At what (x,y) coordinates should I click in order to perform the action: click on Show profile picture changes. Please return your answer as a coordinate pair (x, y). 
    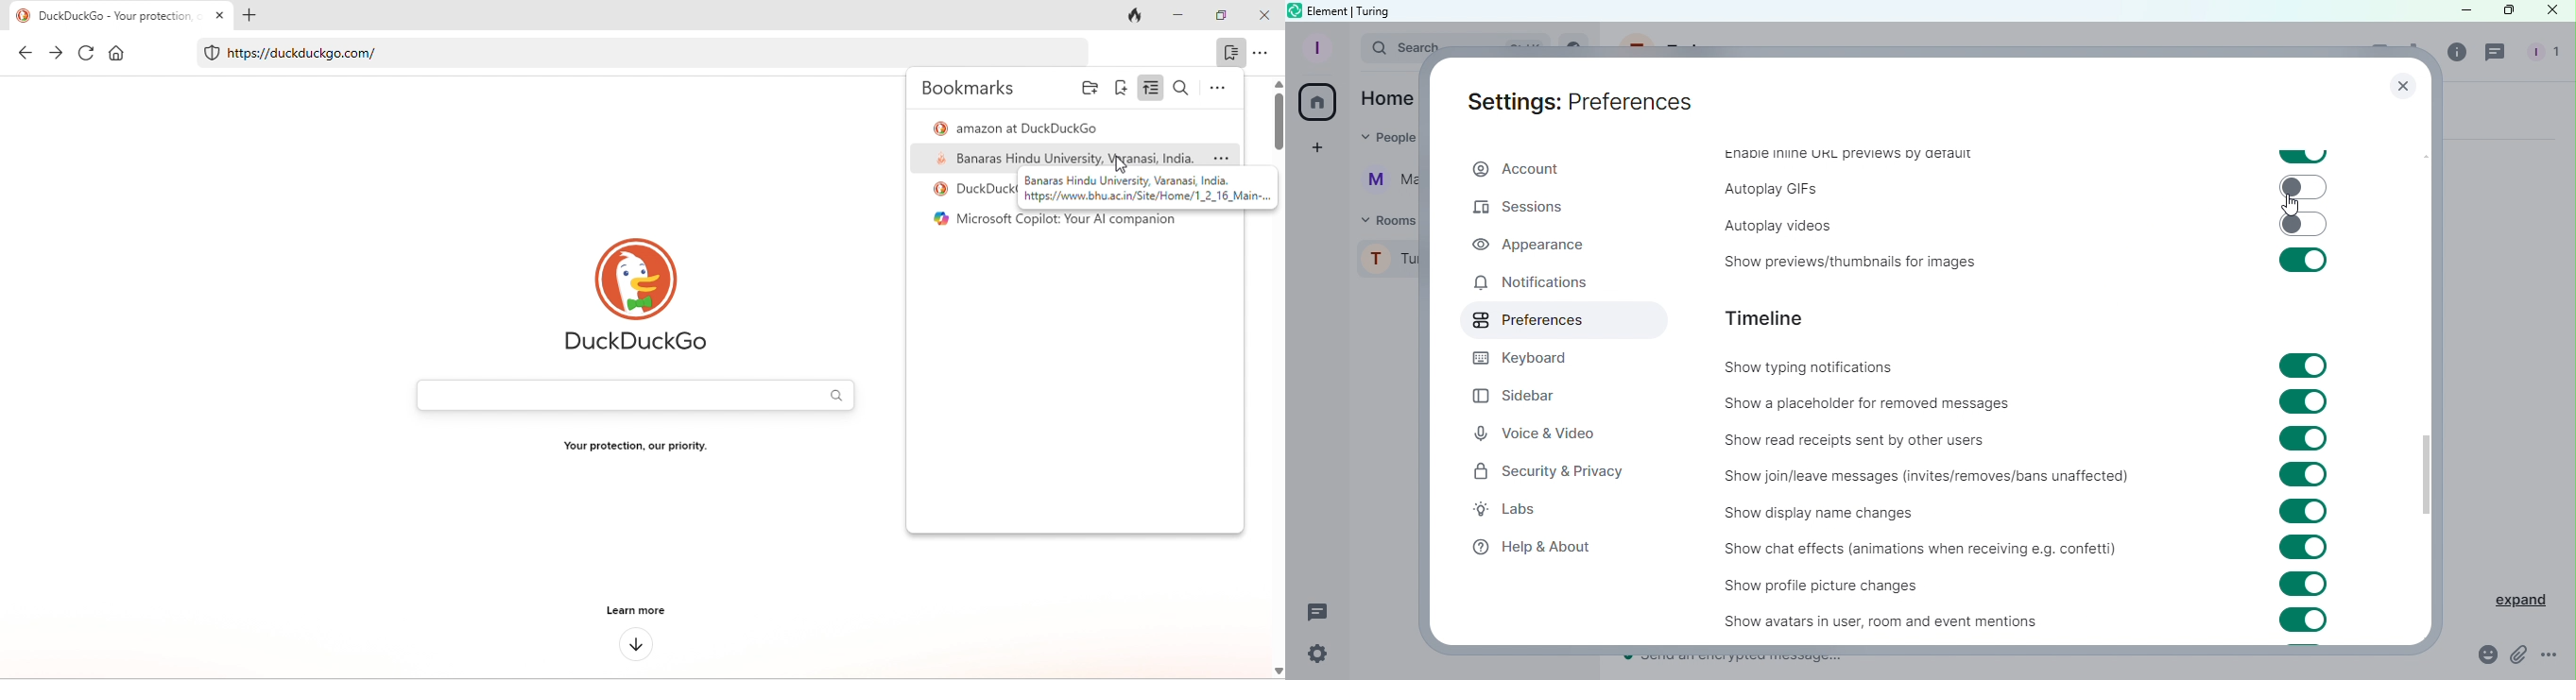
    Looking at the image, I should click on (1839, 585).